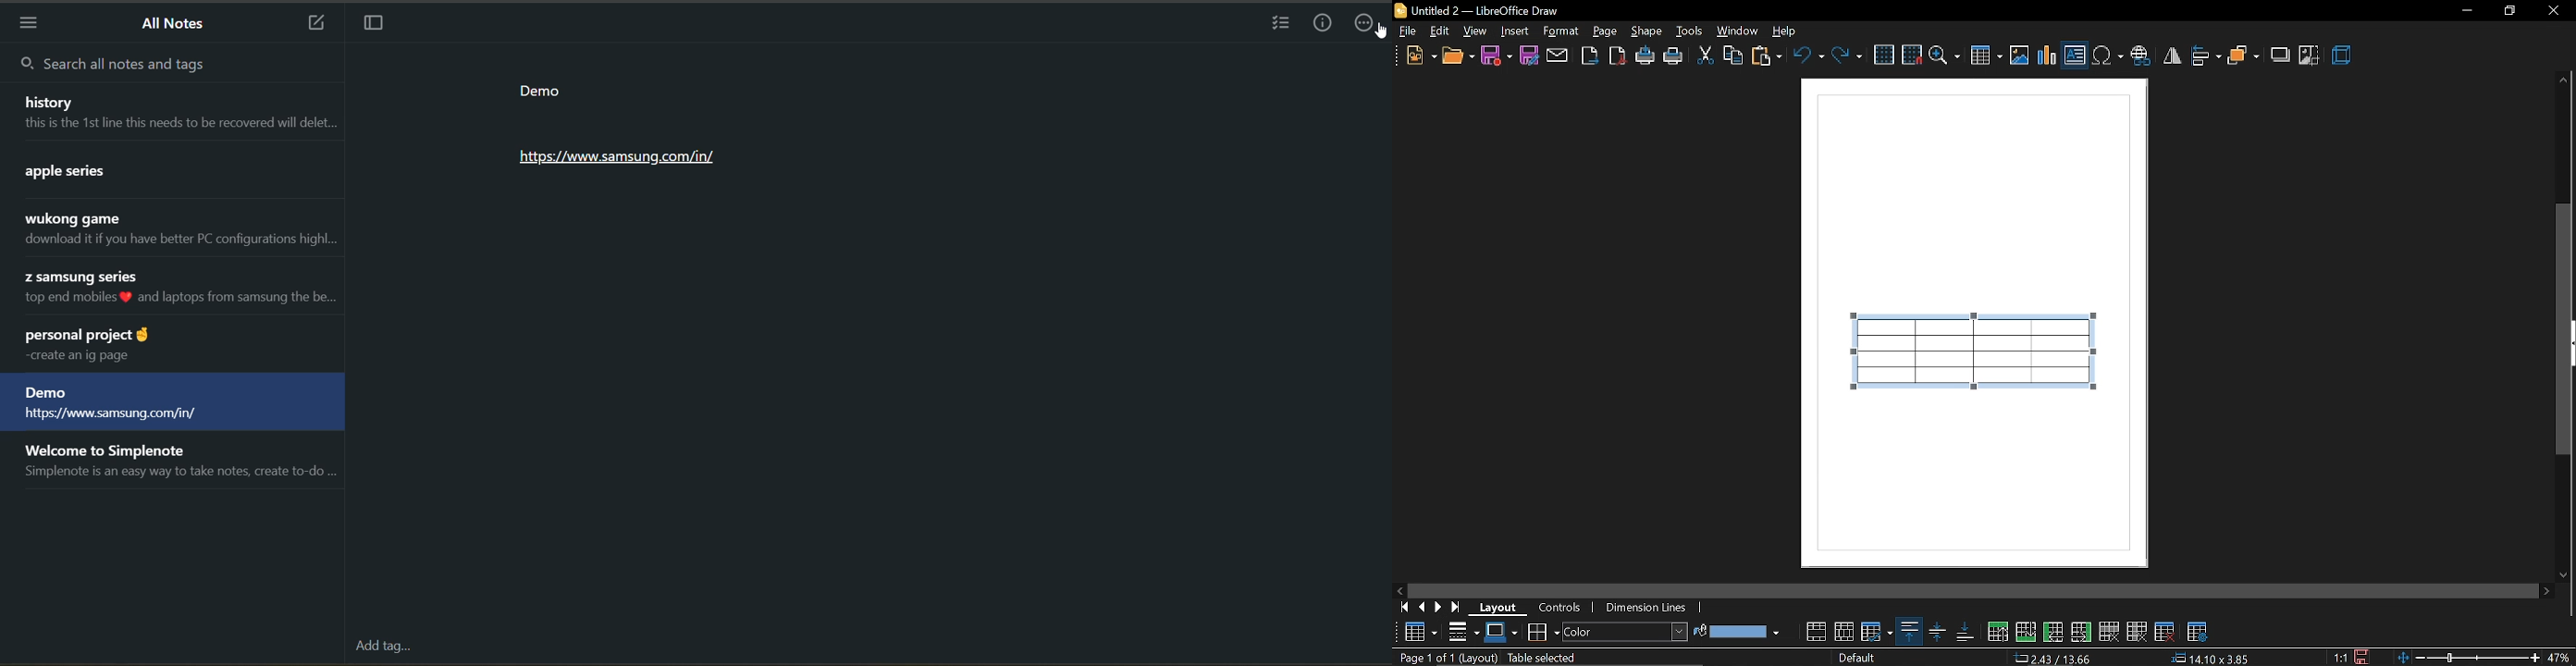 The width and height of the screenshot is (2576, 672). Describe the element at coordinates (168, 345) in the screenshot. I see `note title and preview` at that location.